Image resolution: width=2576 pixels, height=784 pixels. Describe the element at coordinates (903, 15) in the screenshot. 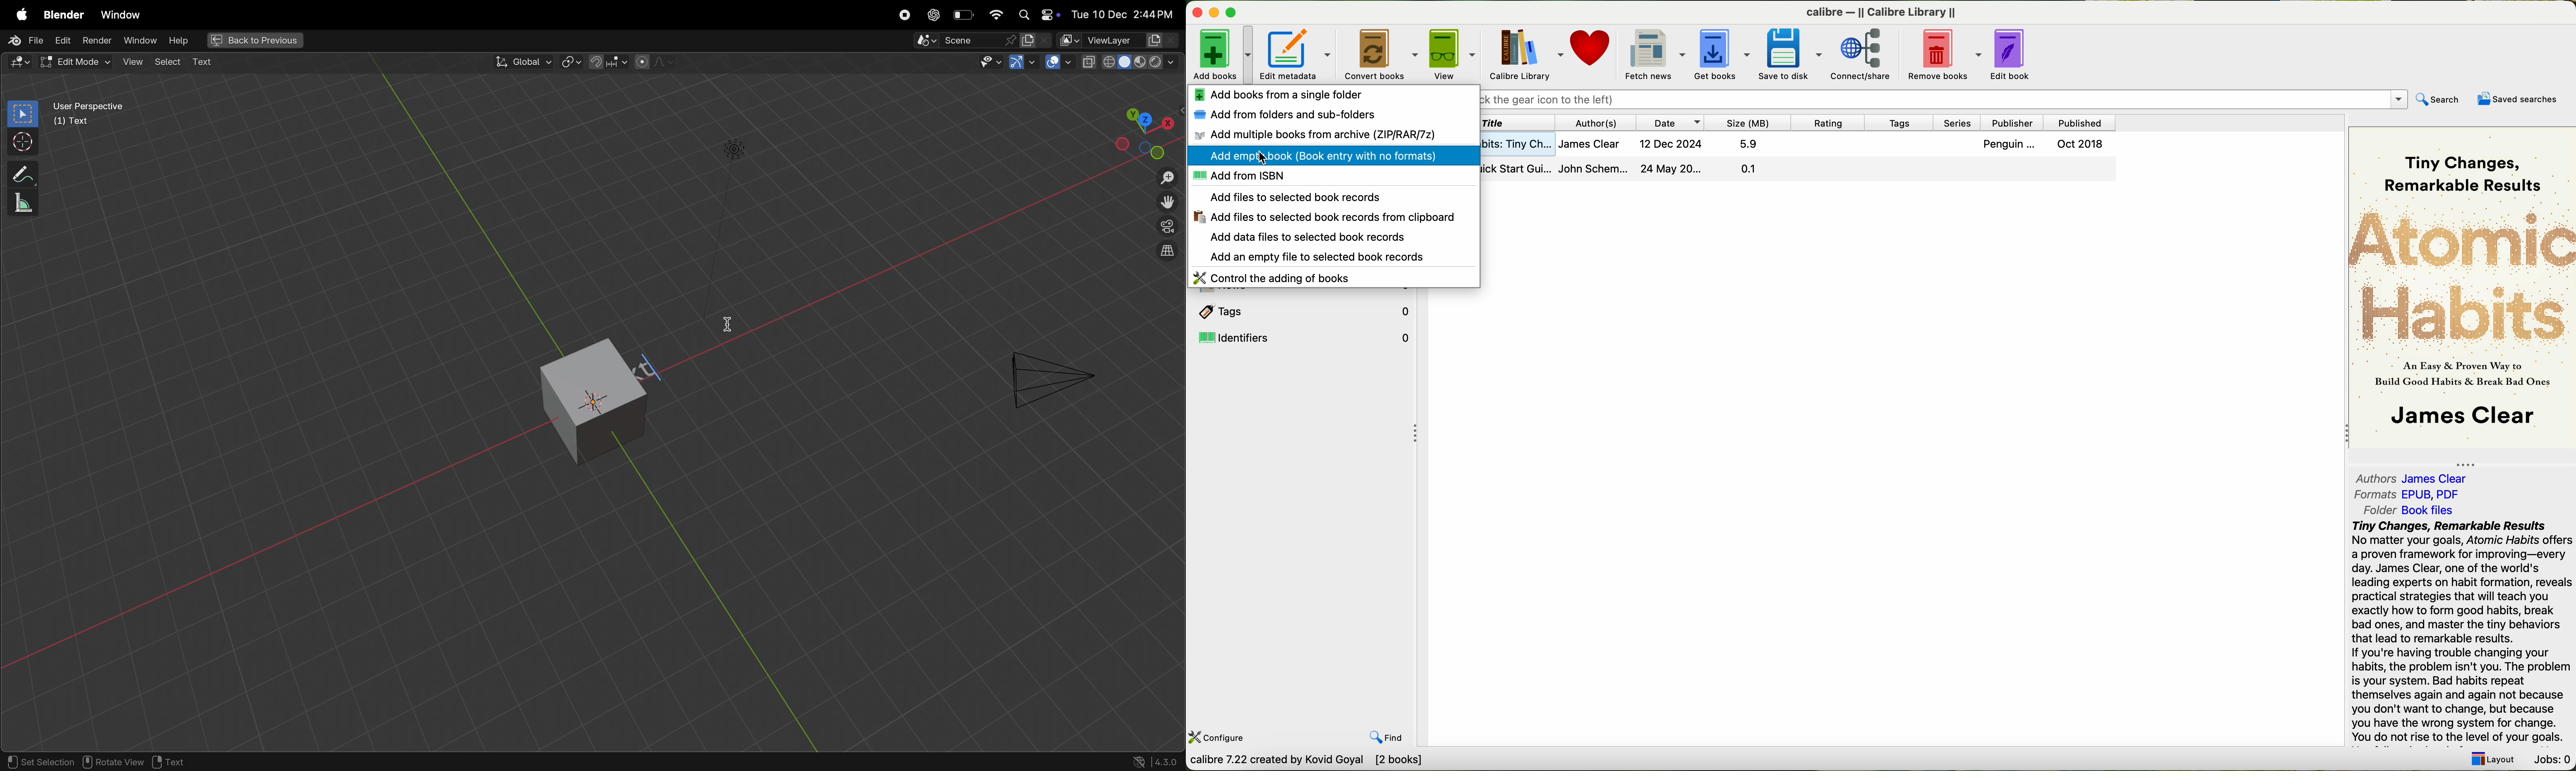

I see `record` at that location.